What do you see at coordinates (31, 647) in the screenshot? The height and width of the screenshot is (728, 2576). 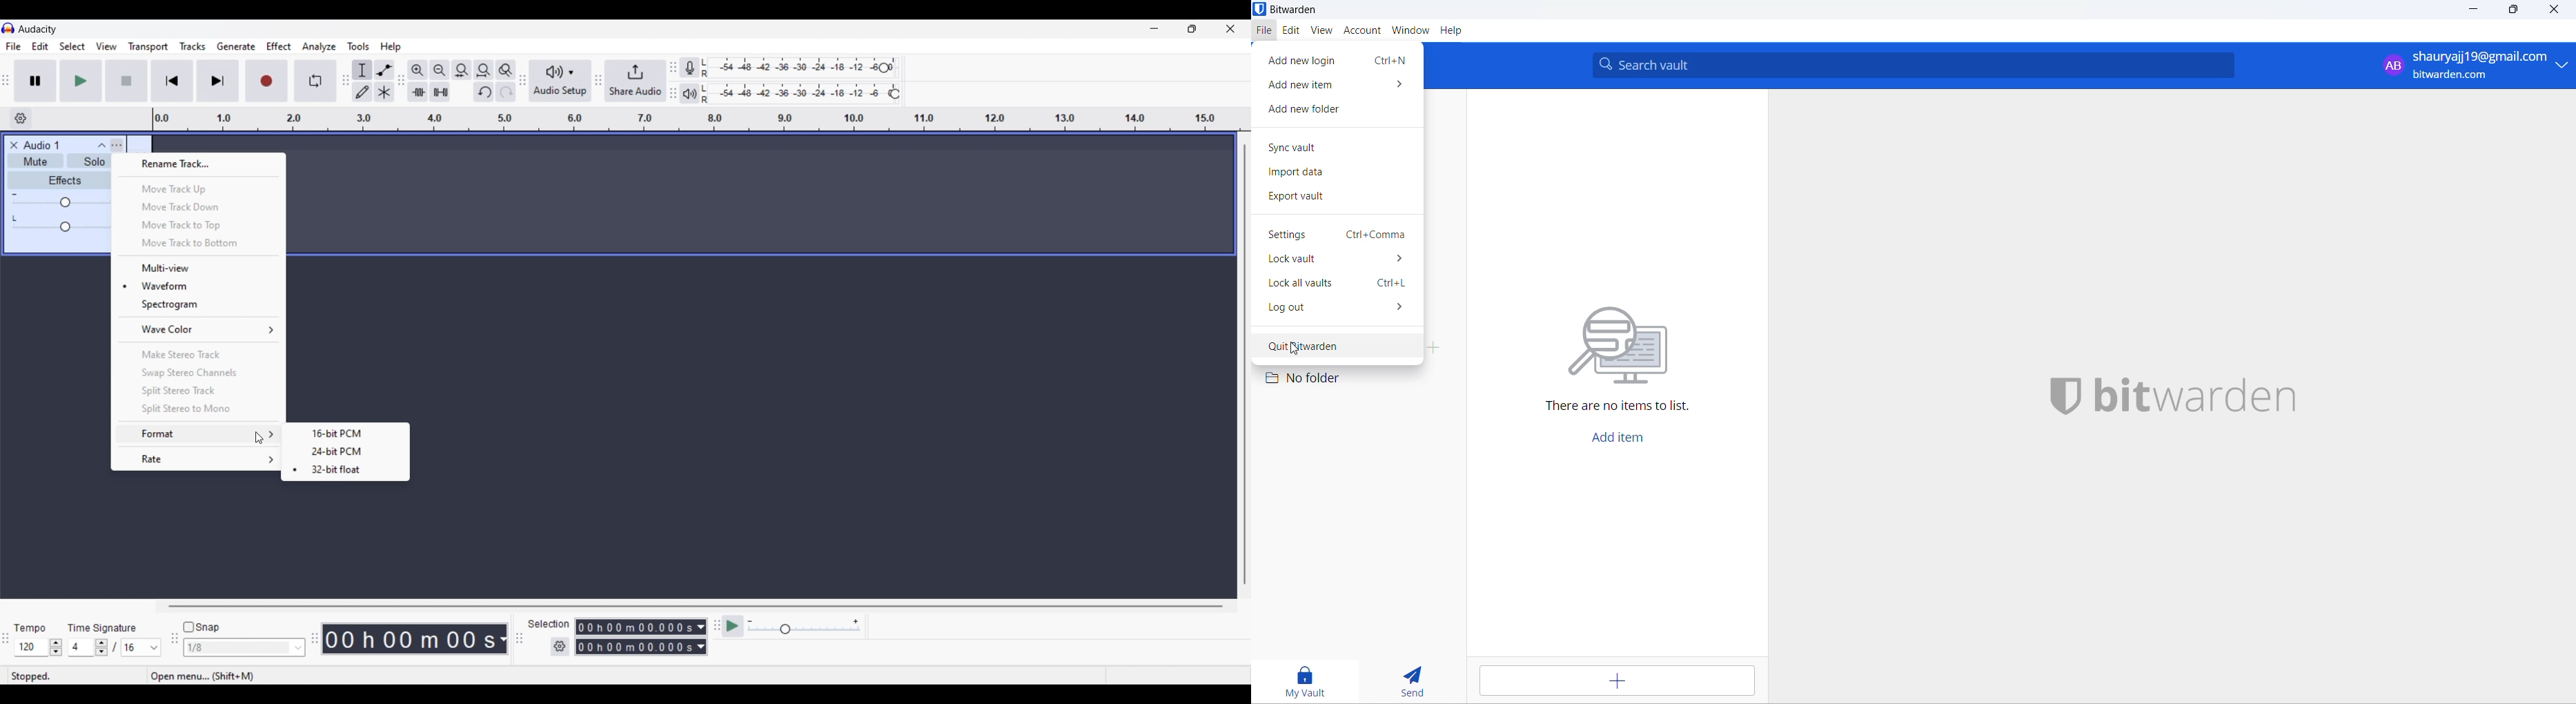 I see `Selected tempo` at bounding box center [31, 647].